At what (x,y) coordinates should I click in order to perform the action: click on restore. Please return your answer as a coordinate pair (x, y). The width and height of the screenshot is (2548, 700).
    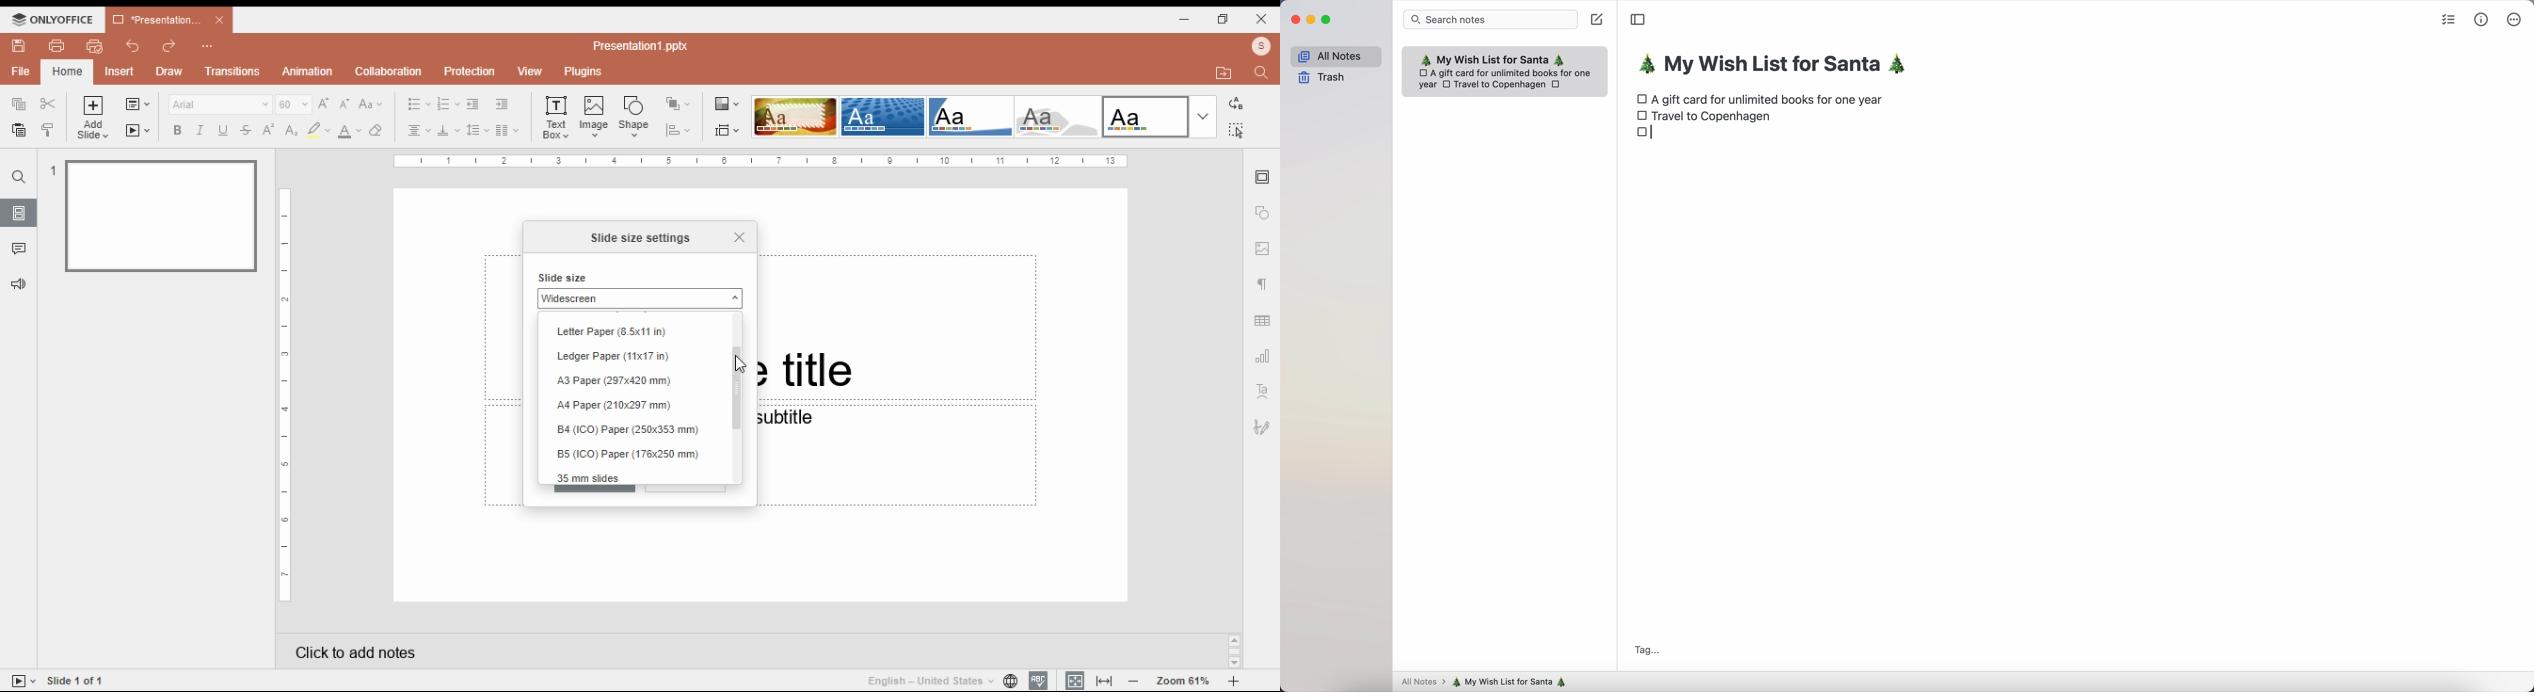
    Looking at the image, I should click on (1223, 19).